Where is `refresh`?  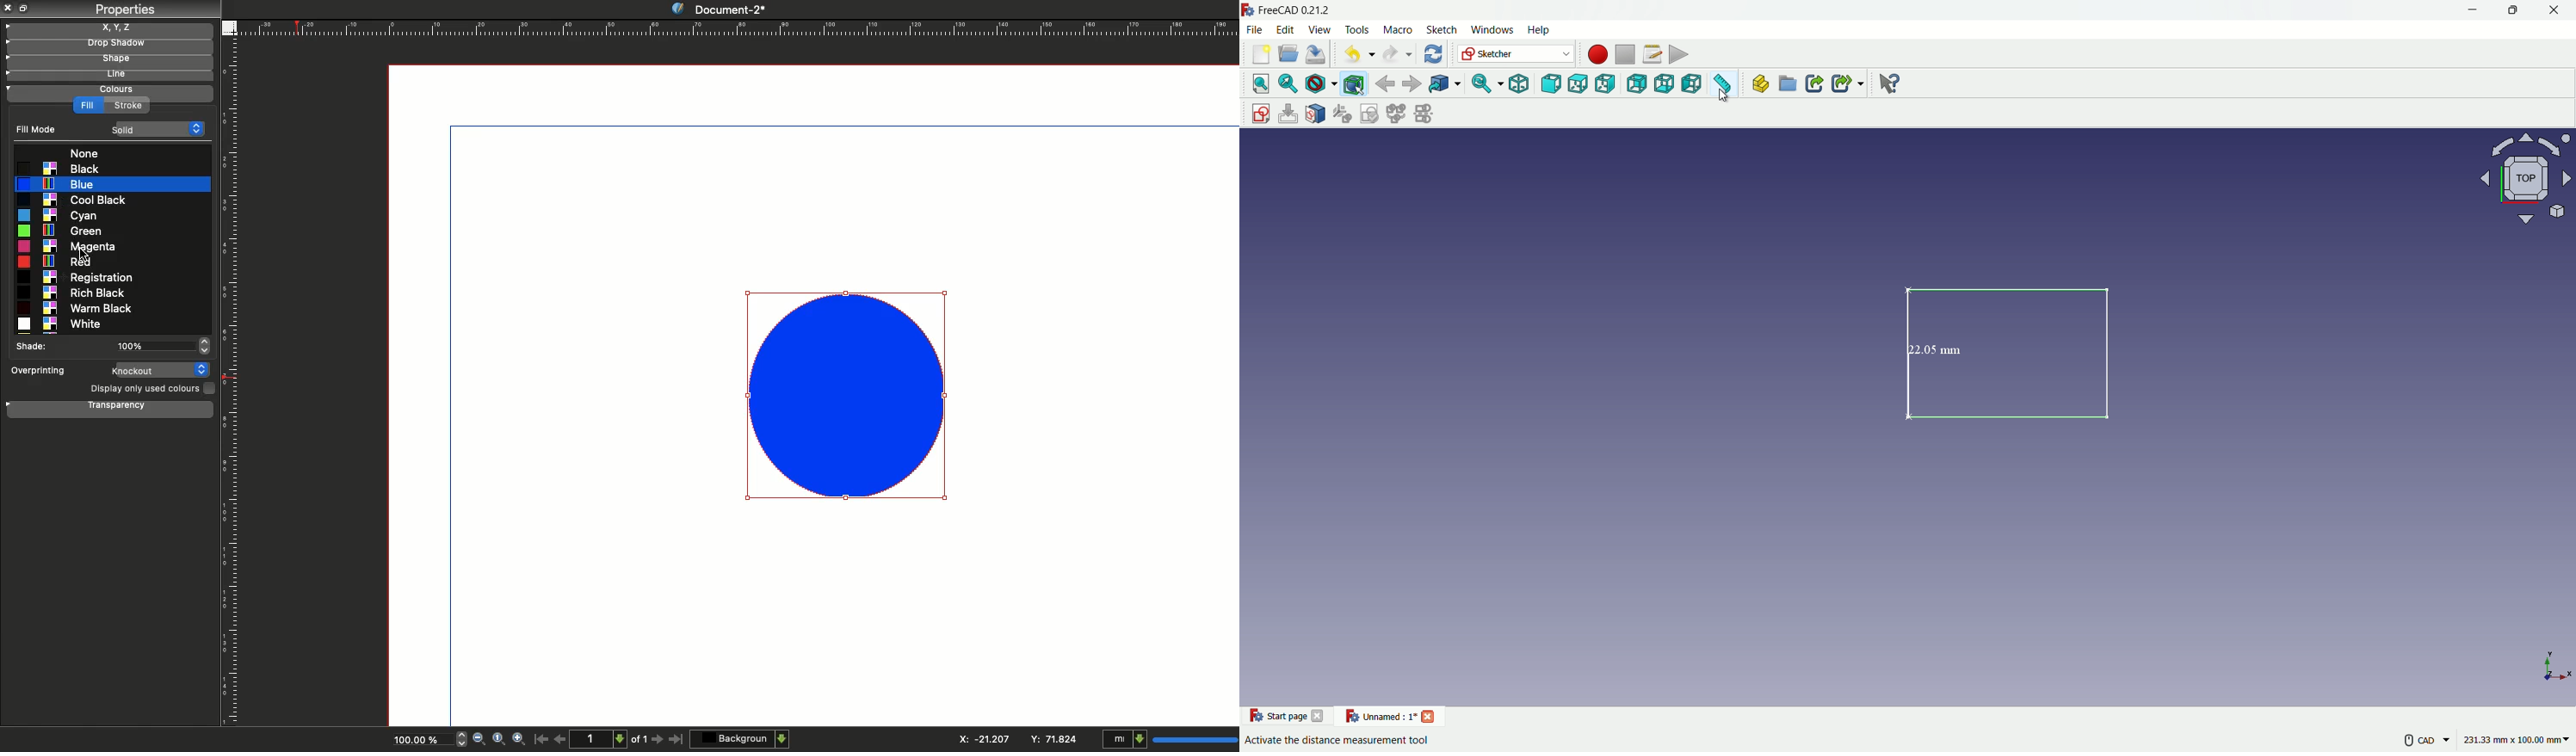
refresh is located at coordinates (1432, 54).